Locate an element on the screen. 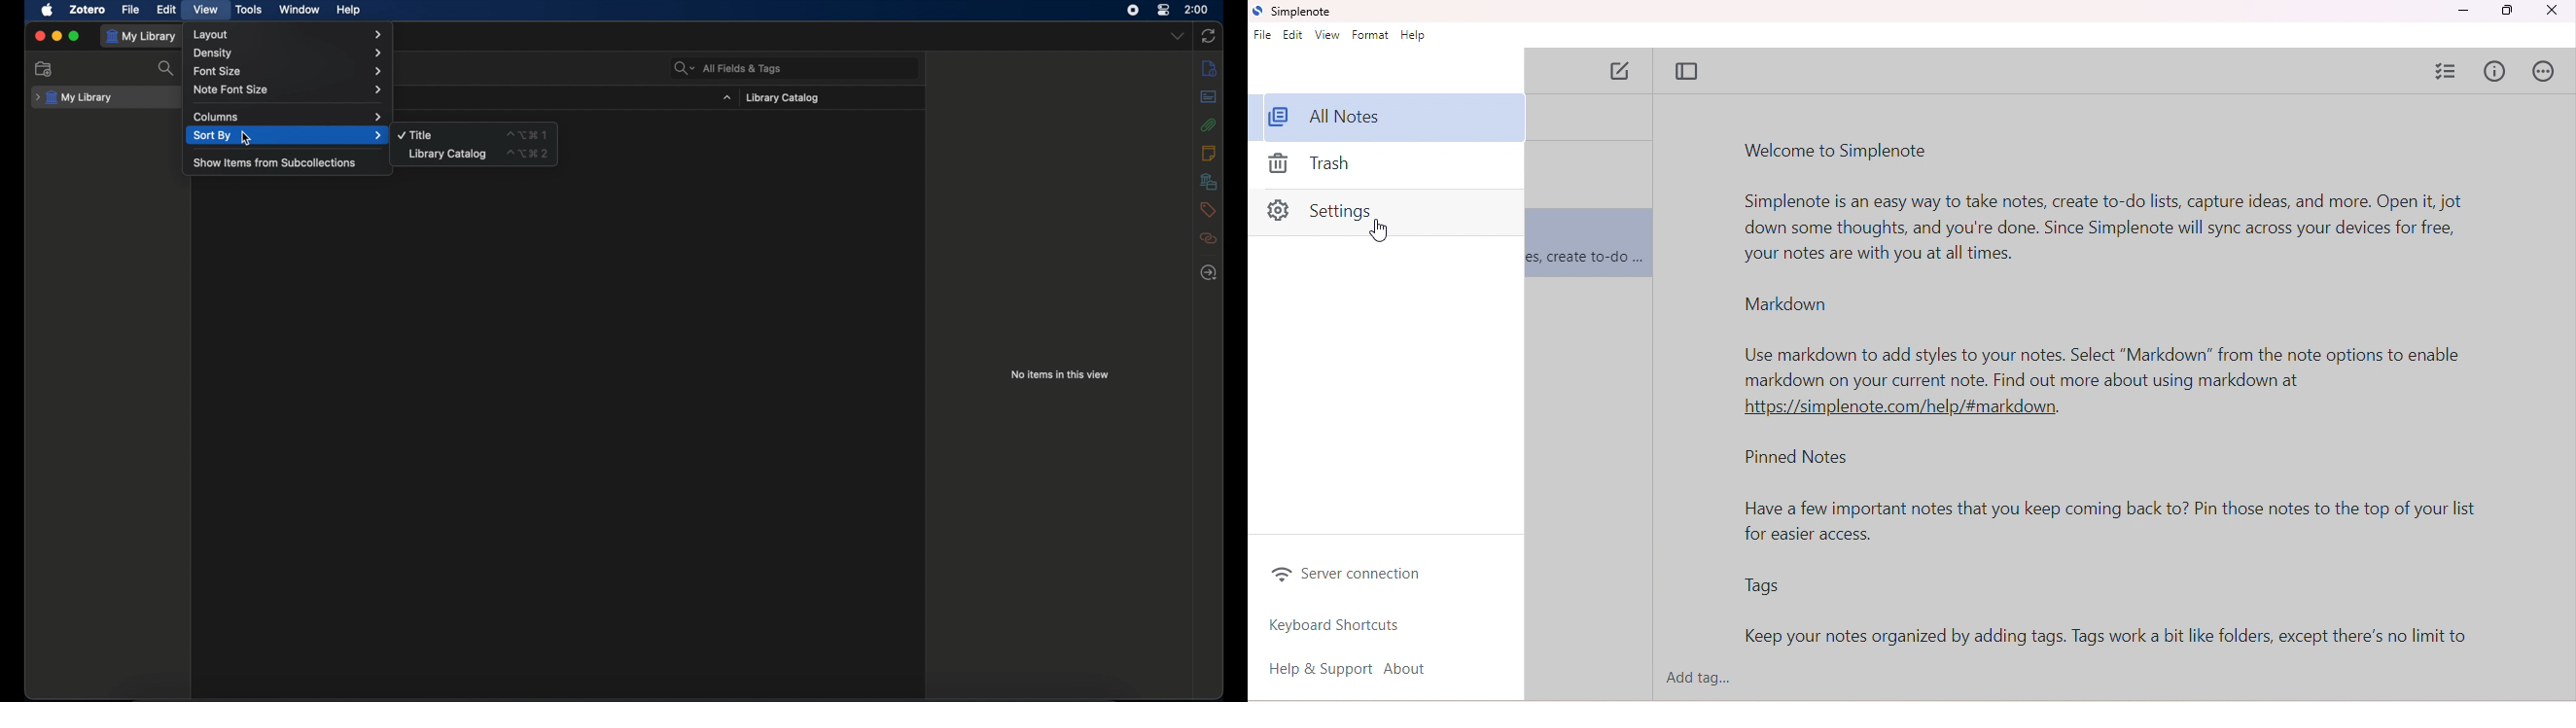  my library is located at coordinates (74, 98).